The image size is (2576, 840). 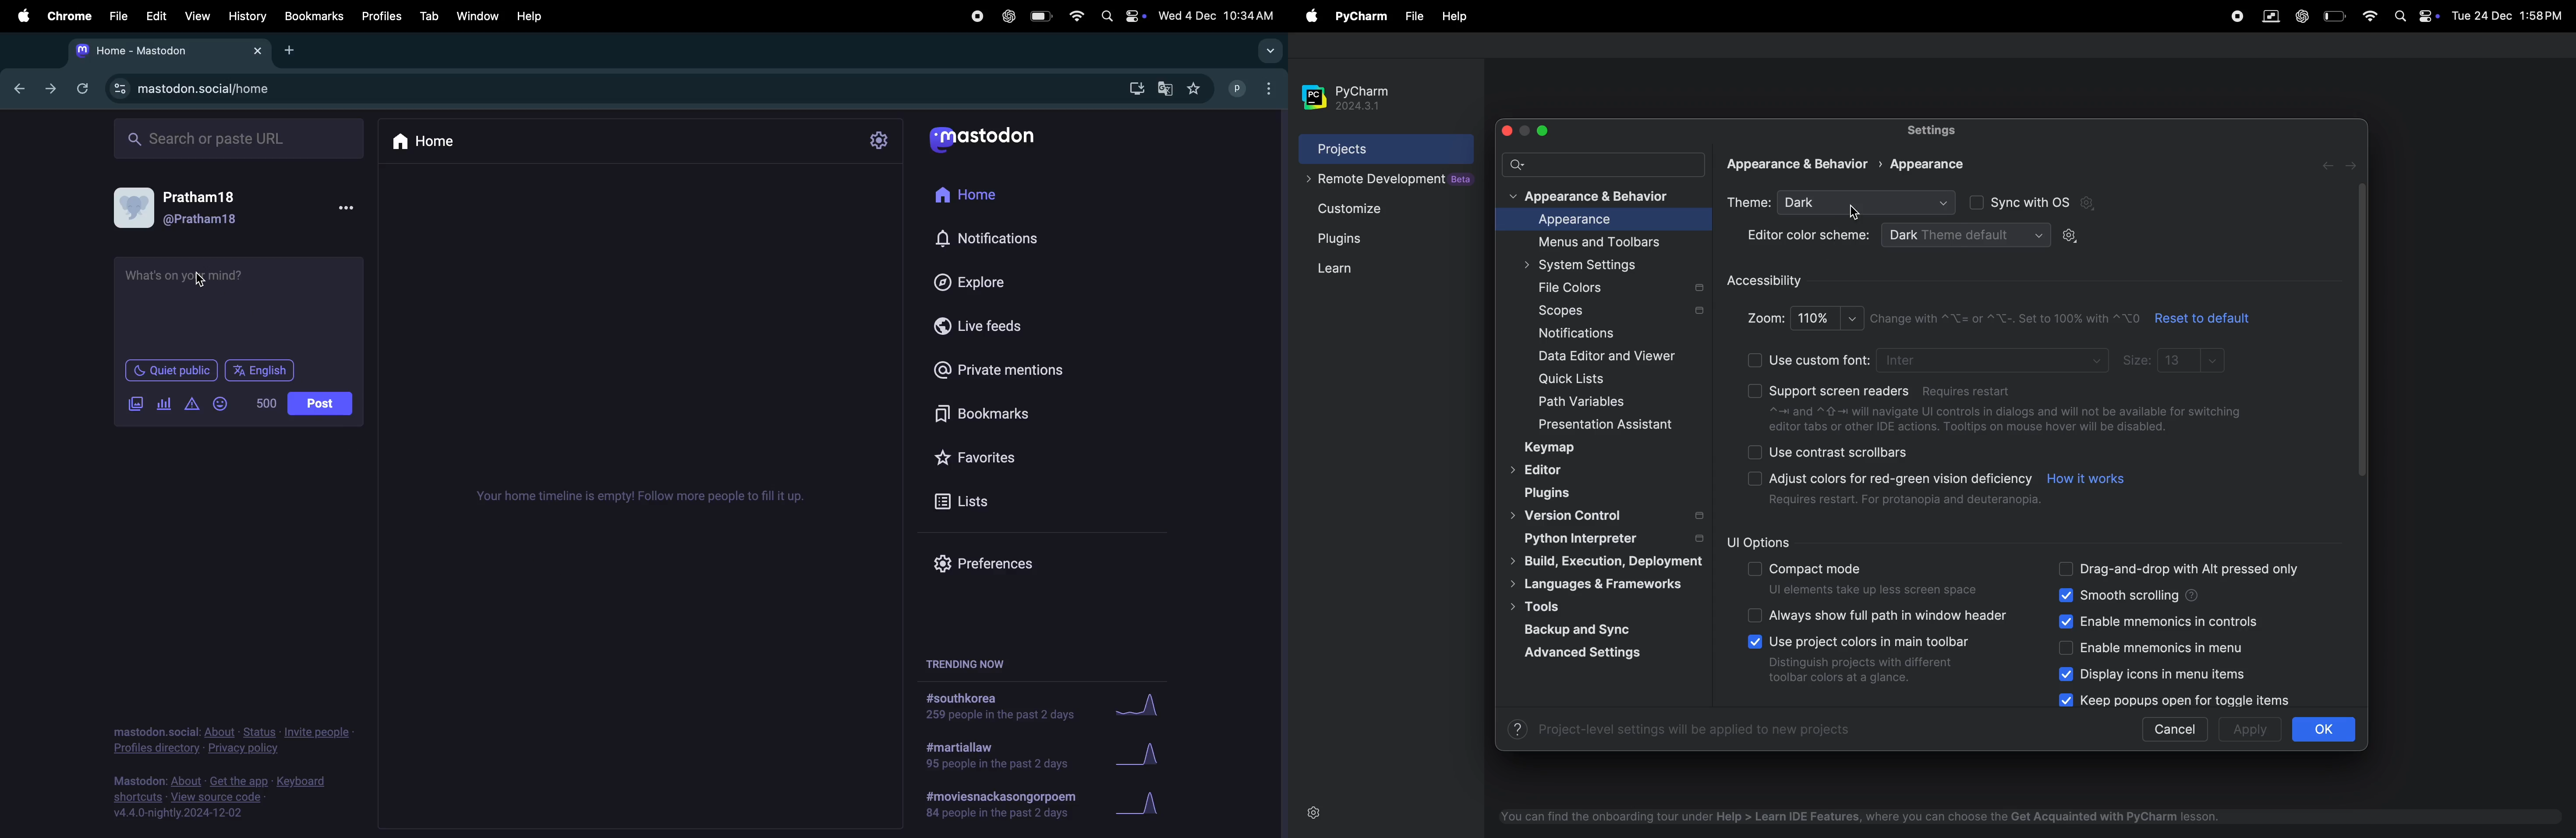 I want to click on battery, so click(x=2334, y=16).